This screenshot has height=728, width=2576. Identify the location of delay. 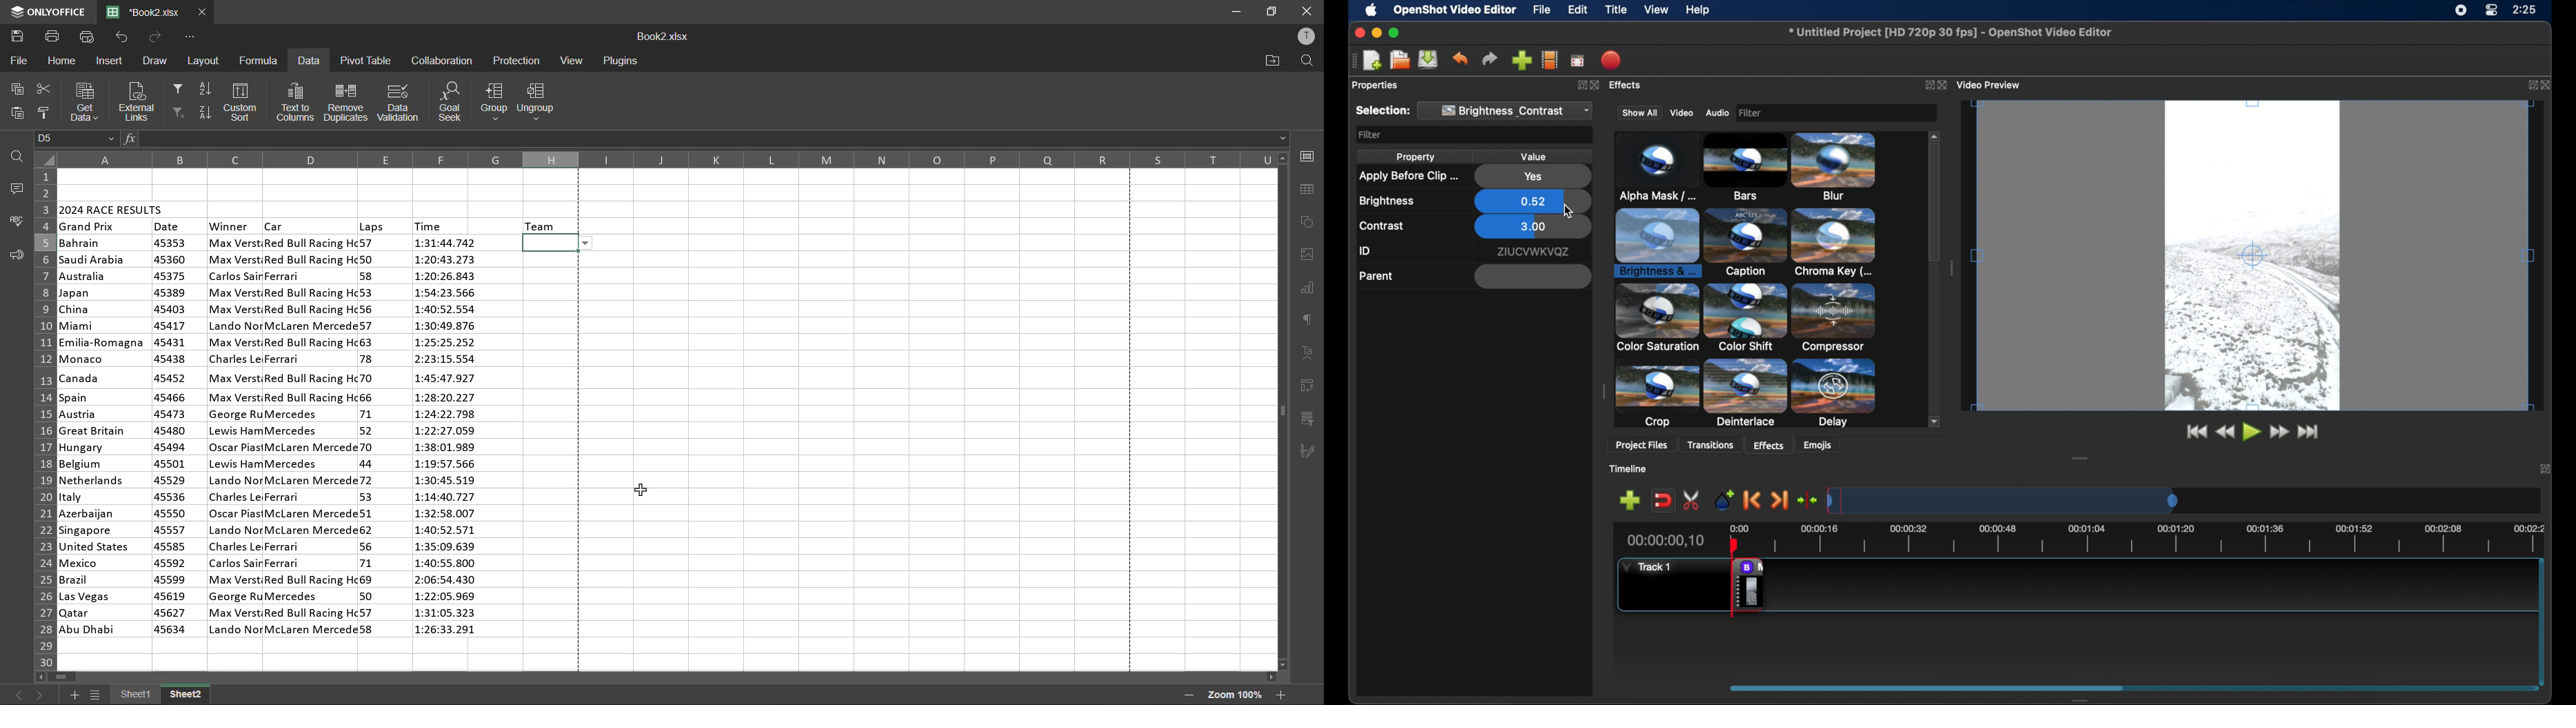
(1835, 318).